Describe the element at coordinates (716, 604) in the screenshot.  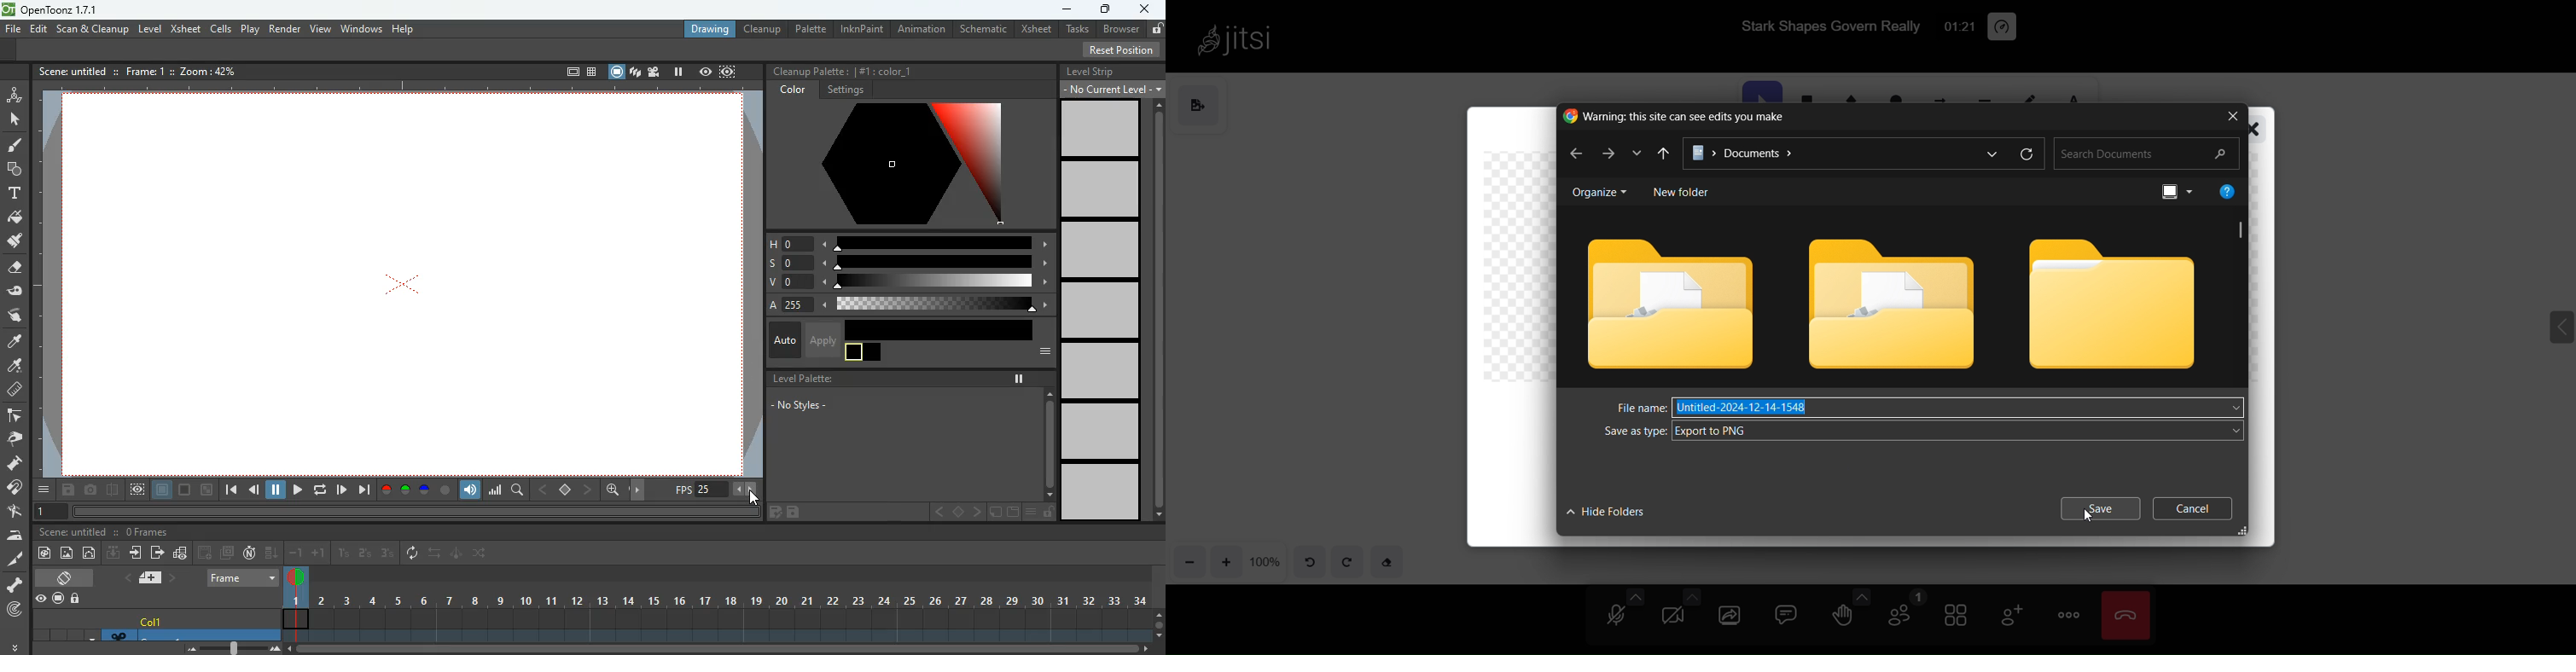
I see `frames` at that location.